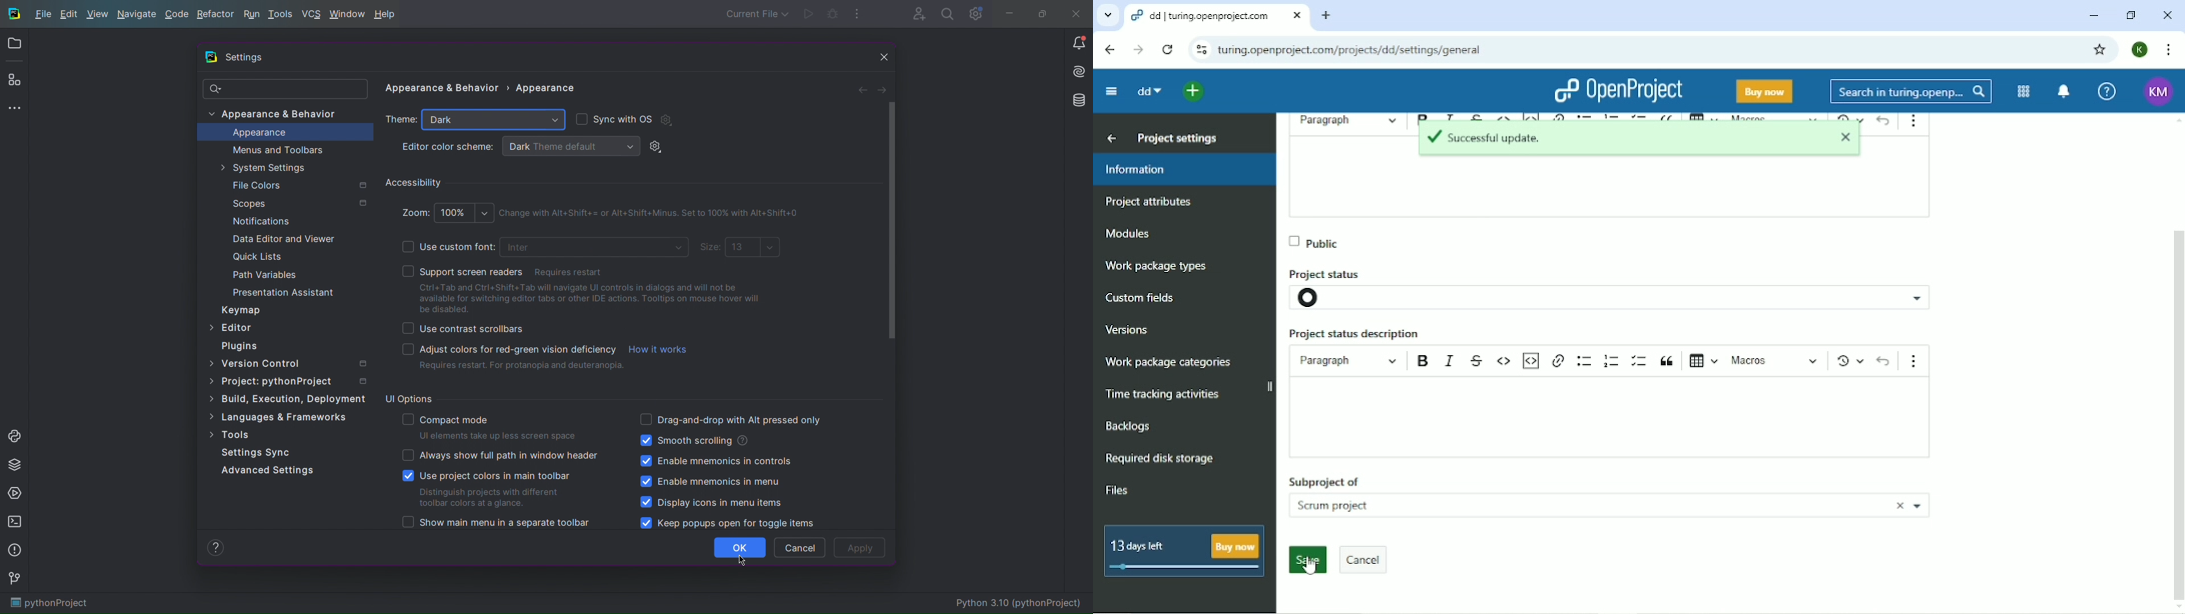  Describe the element at coordinates (1530, 358) in the screenshot. I see `insert code snippet` at that location.